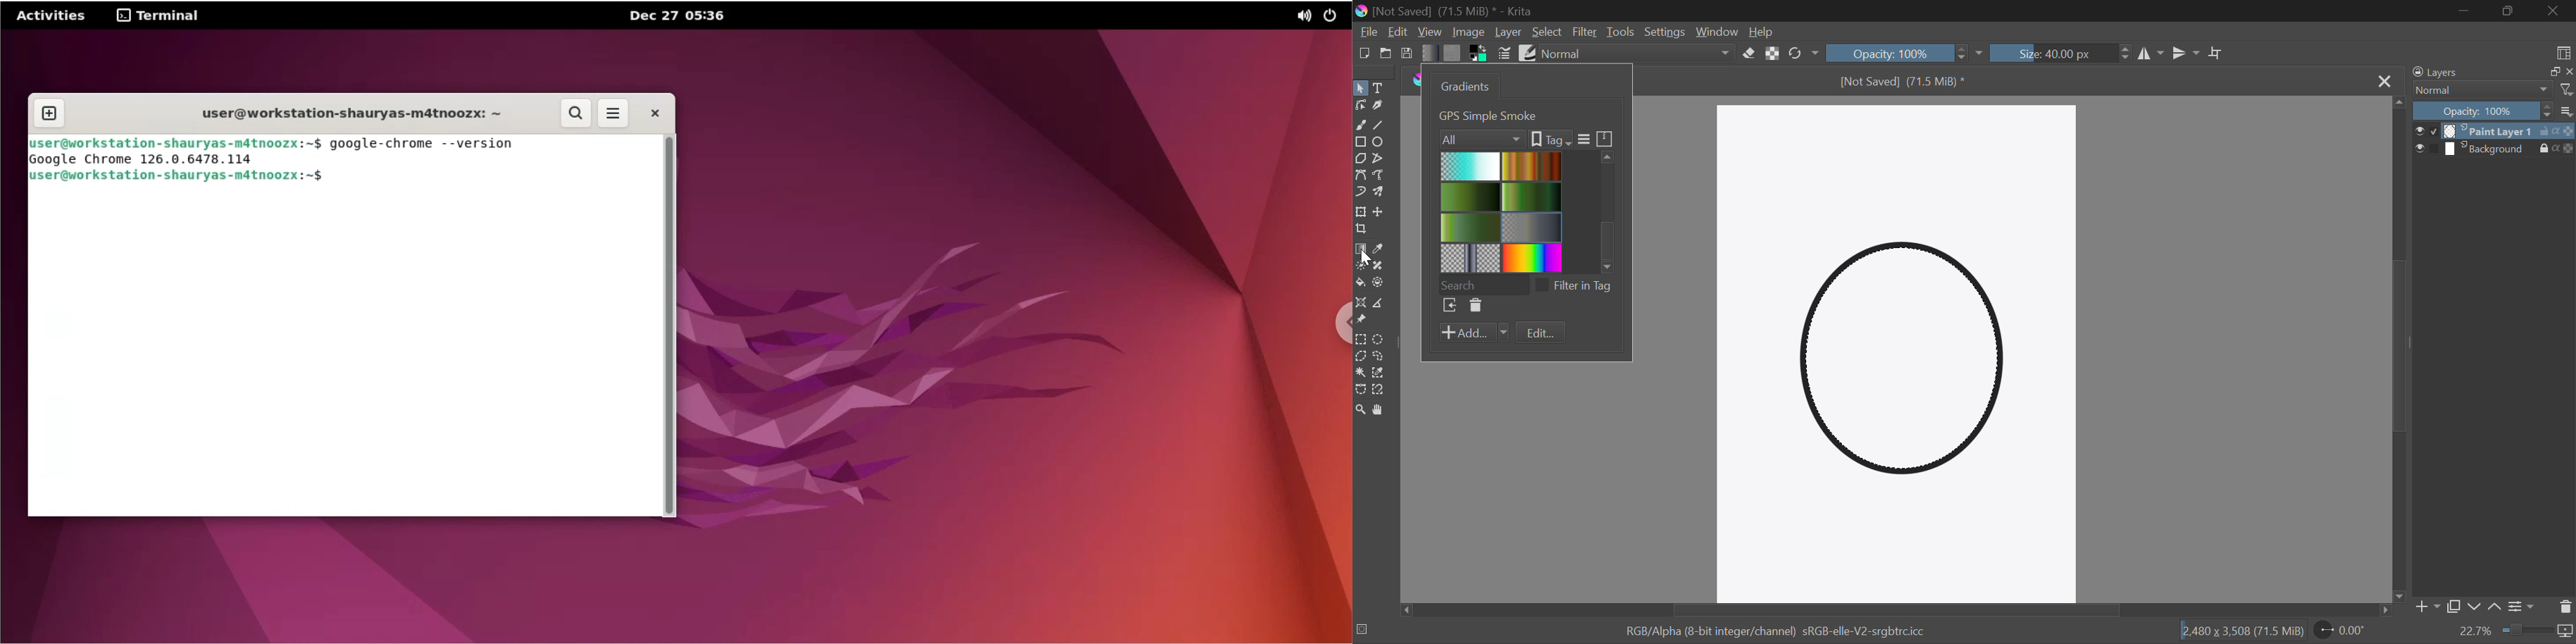  Describe the element at coordinates (1530, 54) in the screenshot. I see `Brush Presets` at that location.